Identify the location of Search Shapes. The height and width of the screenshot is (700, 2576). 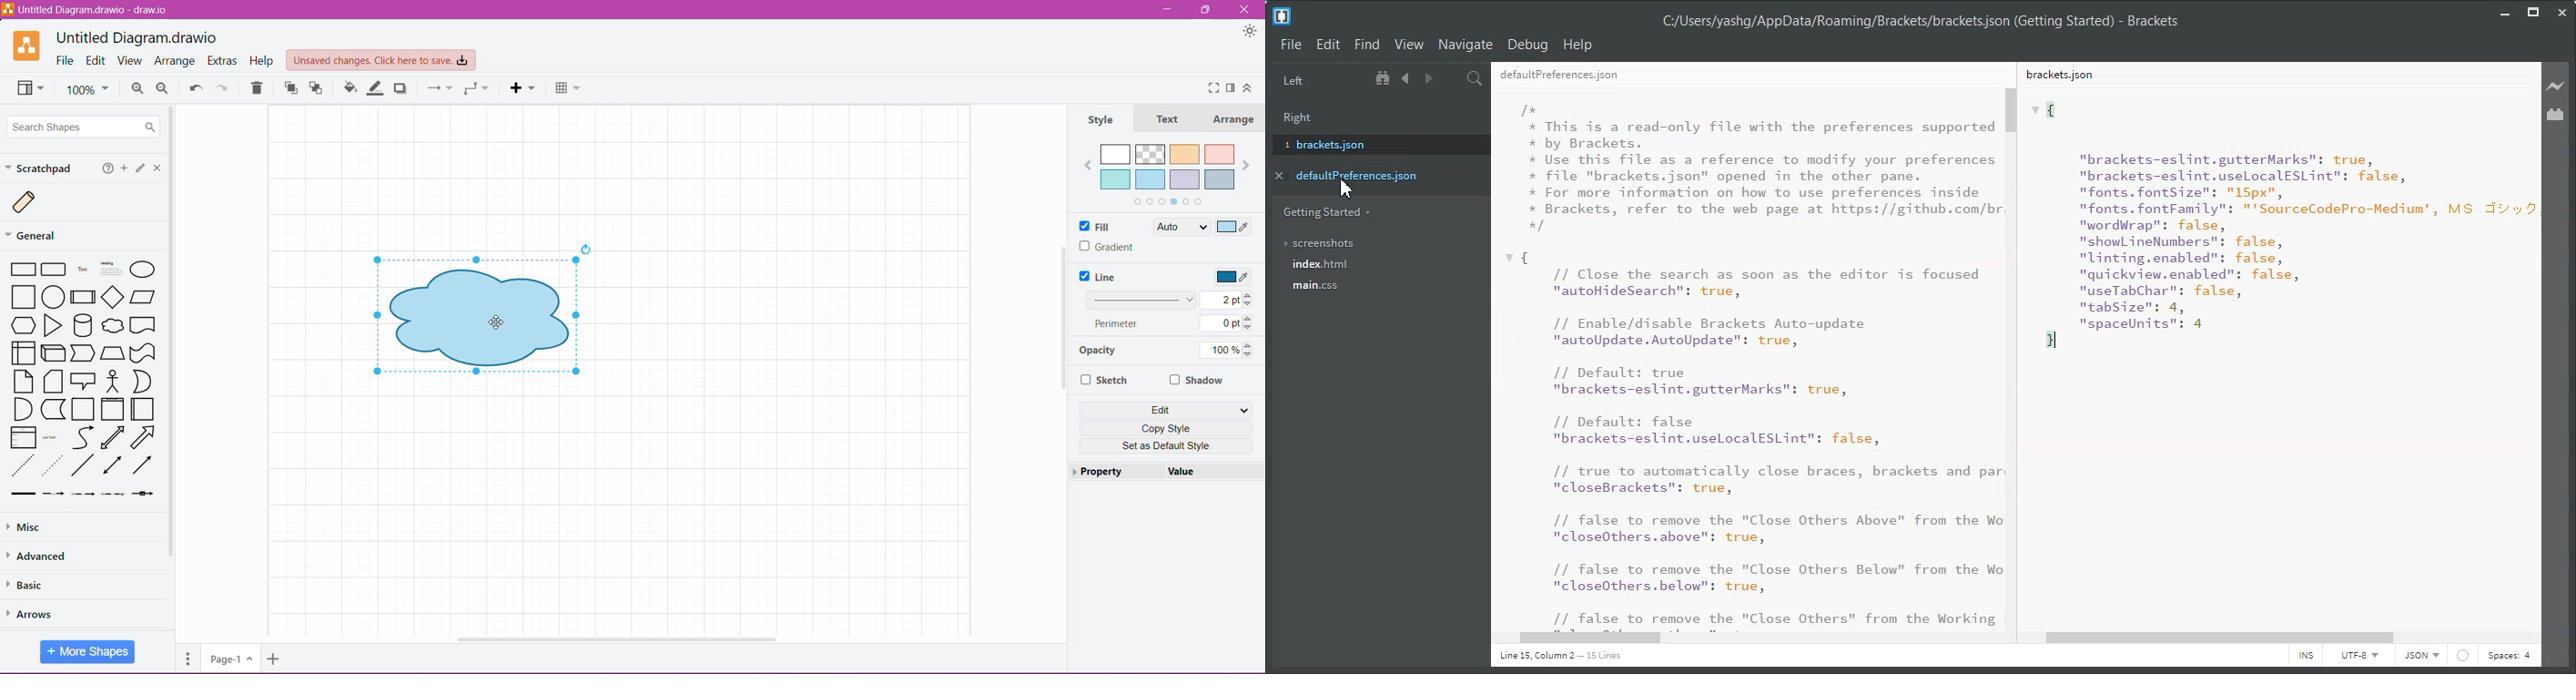
(82, 125).